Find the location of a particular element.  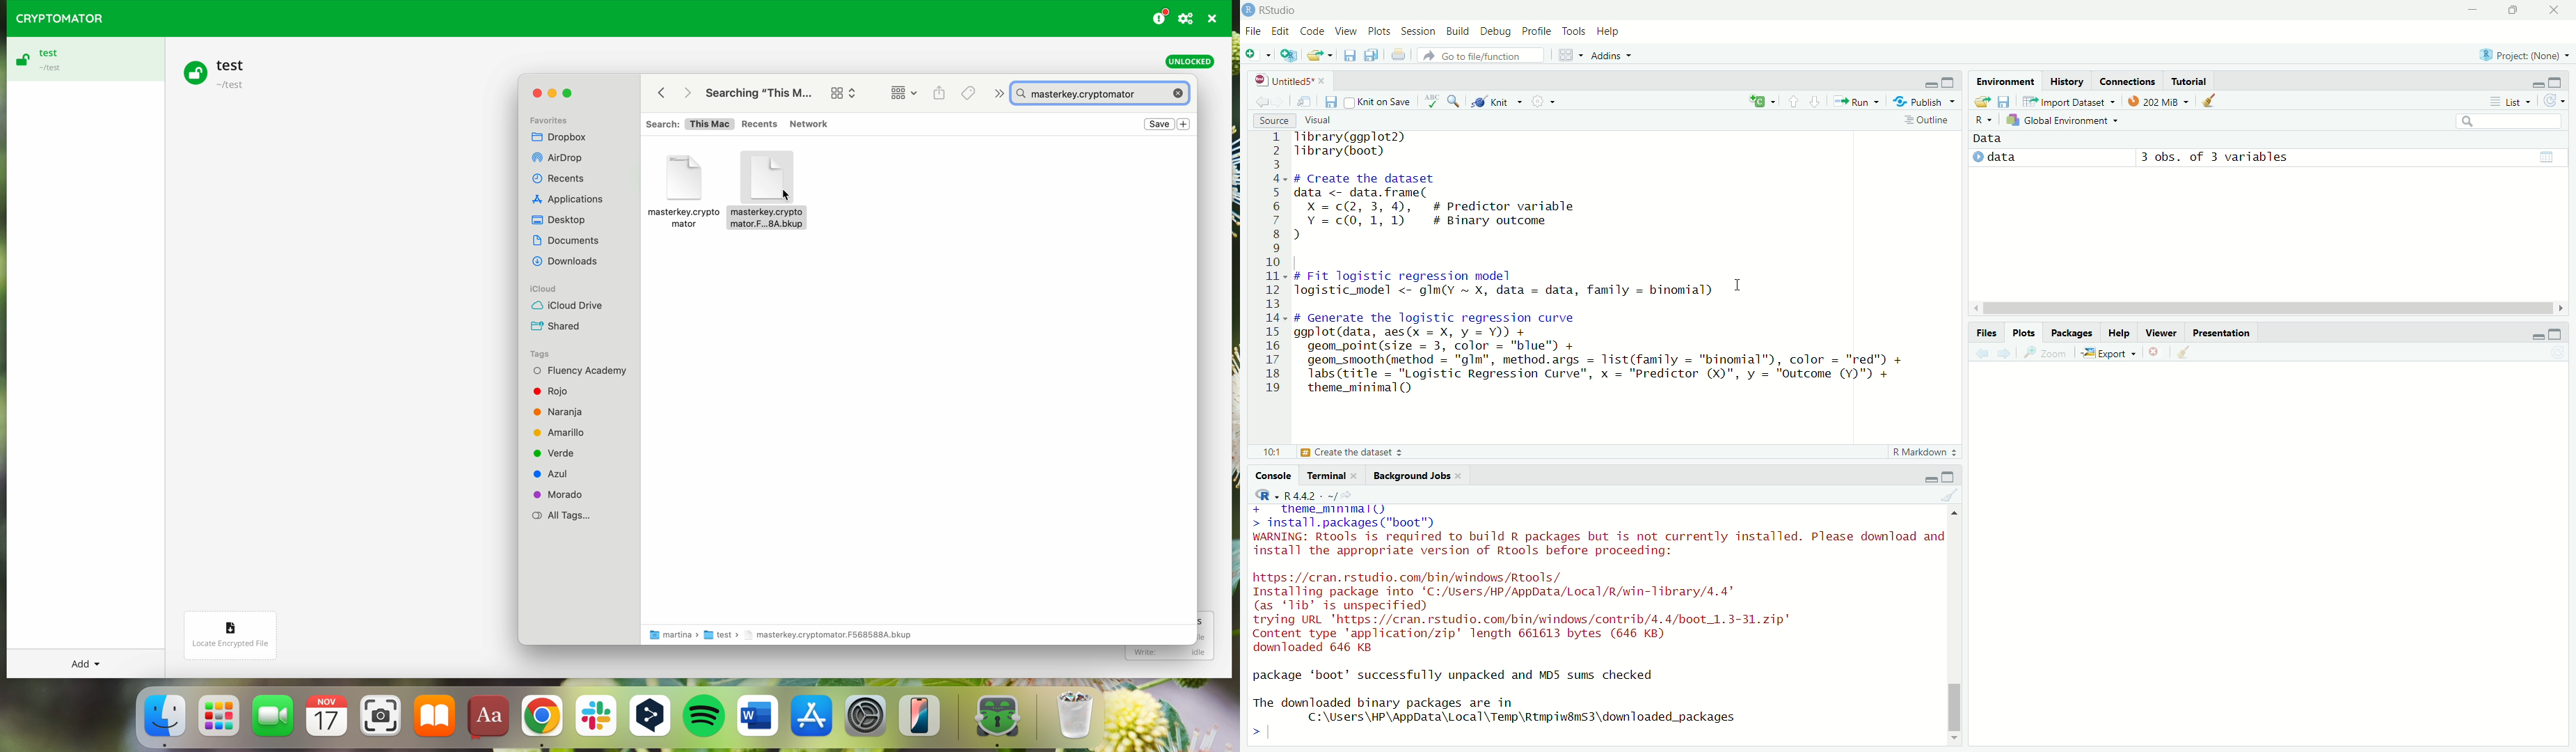

close is located at coordinates (1353, 476).